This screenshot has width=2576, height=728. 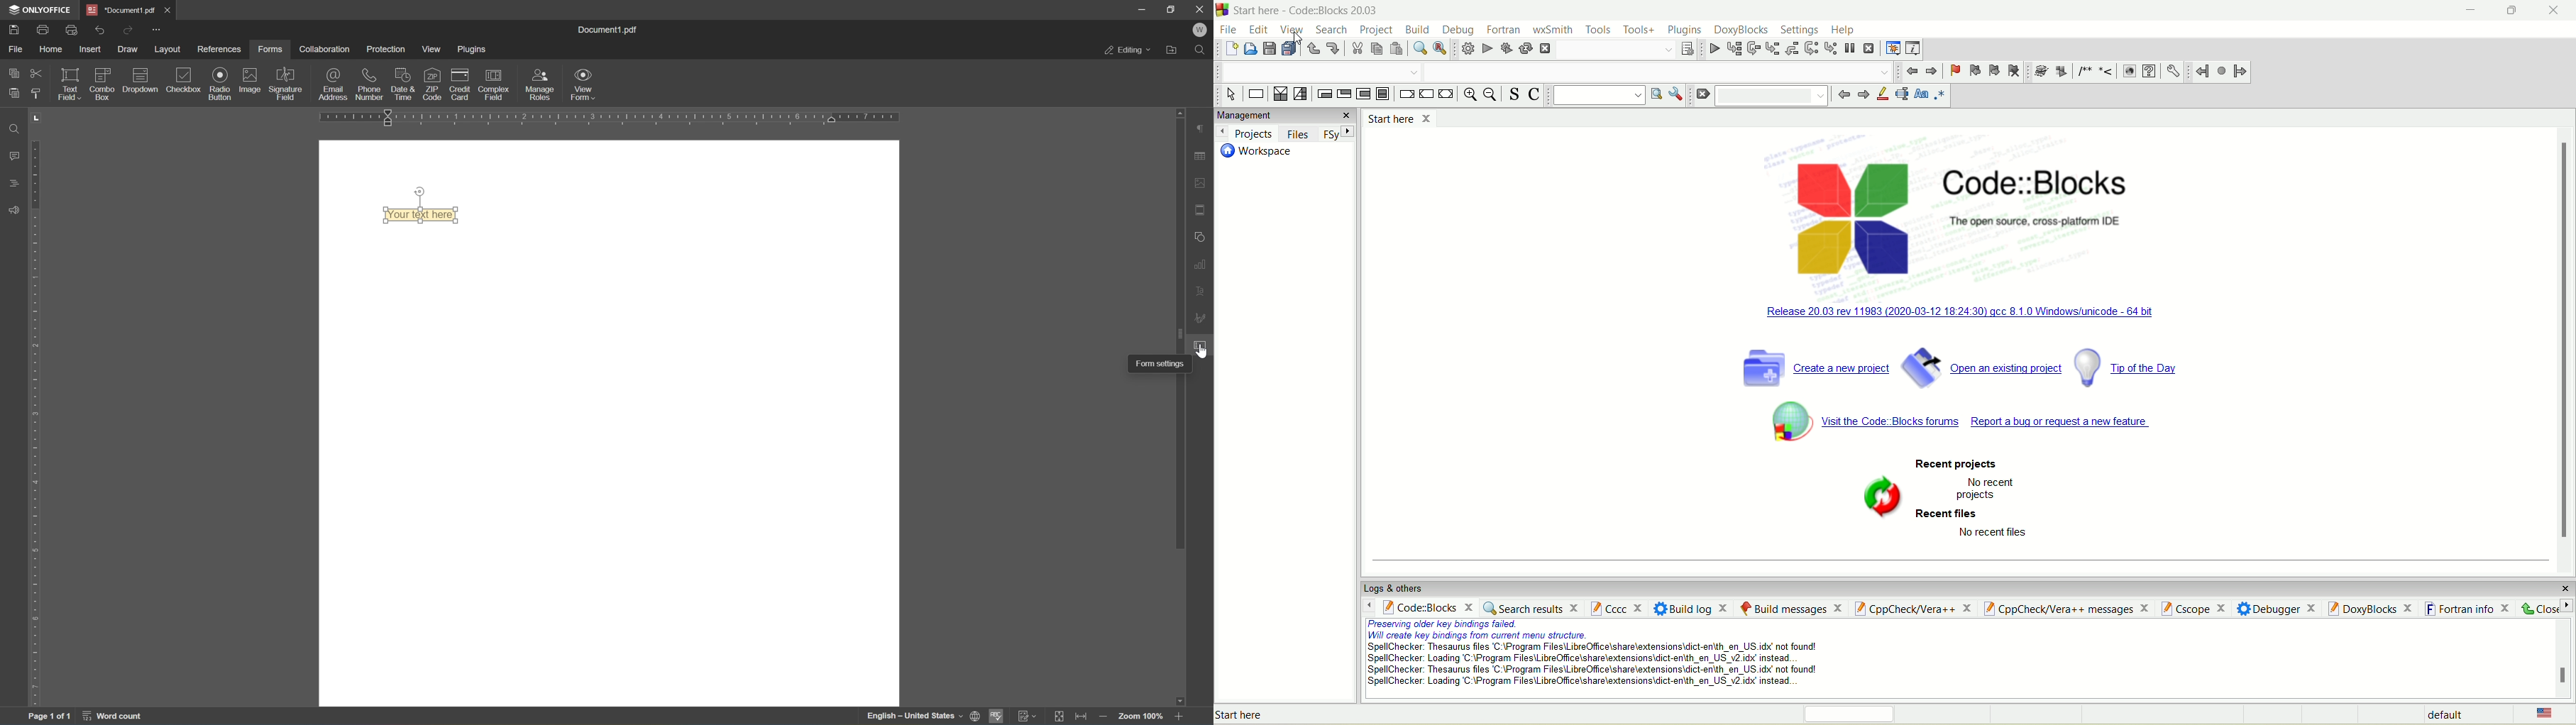 What do you see at coordinates (1468, 95) in the screenshot?
I see `zoom in` at bounding box center [1468, 95].